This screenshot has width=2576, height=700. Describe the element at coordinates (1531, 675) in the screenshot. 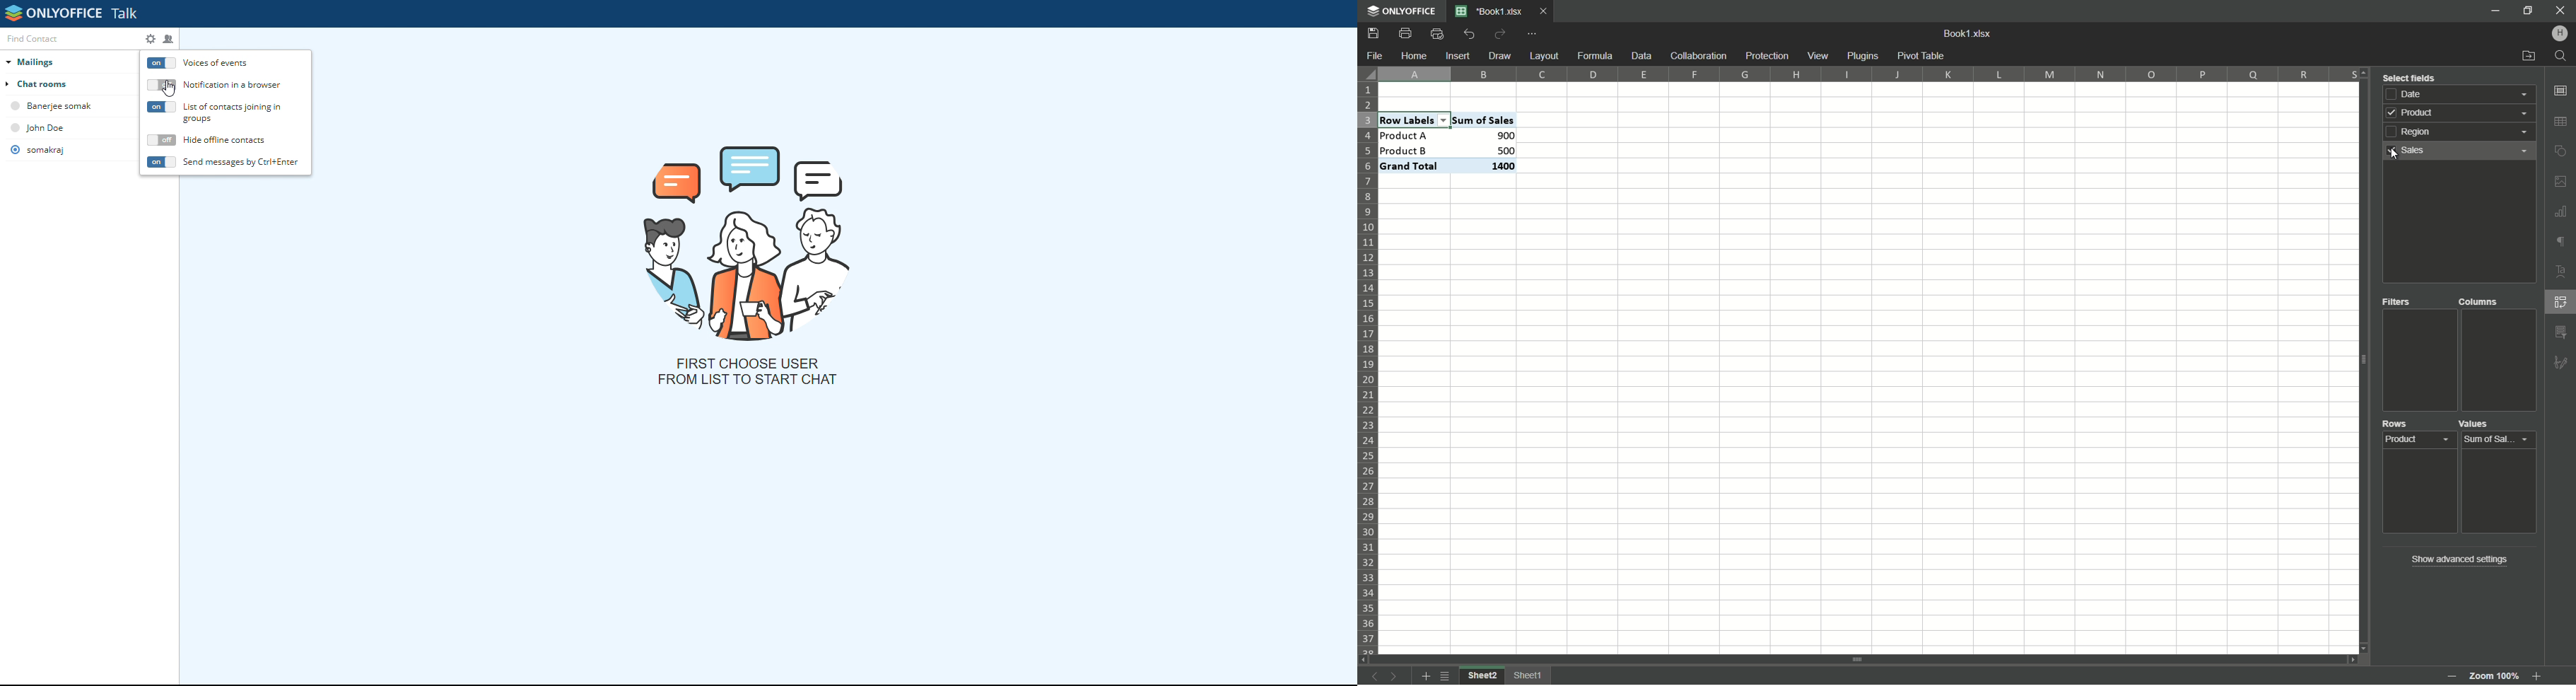

I see `sheet1` at that location.